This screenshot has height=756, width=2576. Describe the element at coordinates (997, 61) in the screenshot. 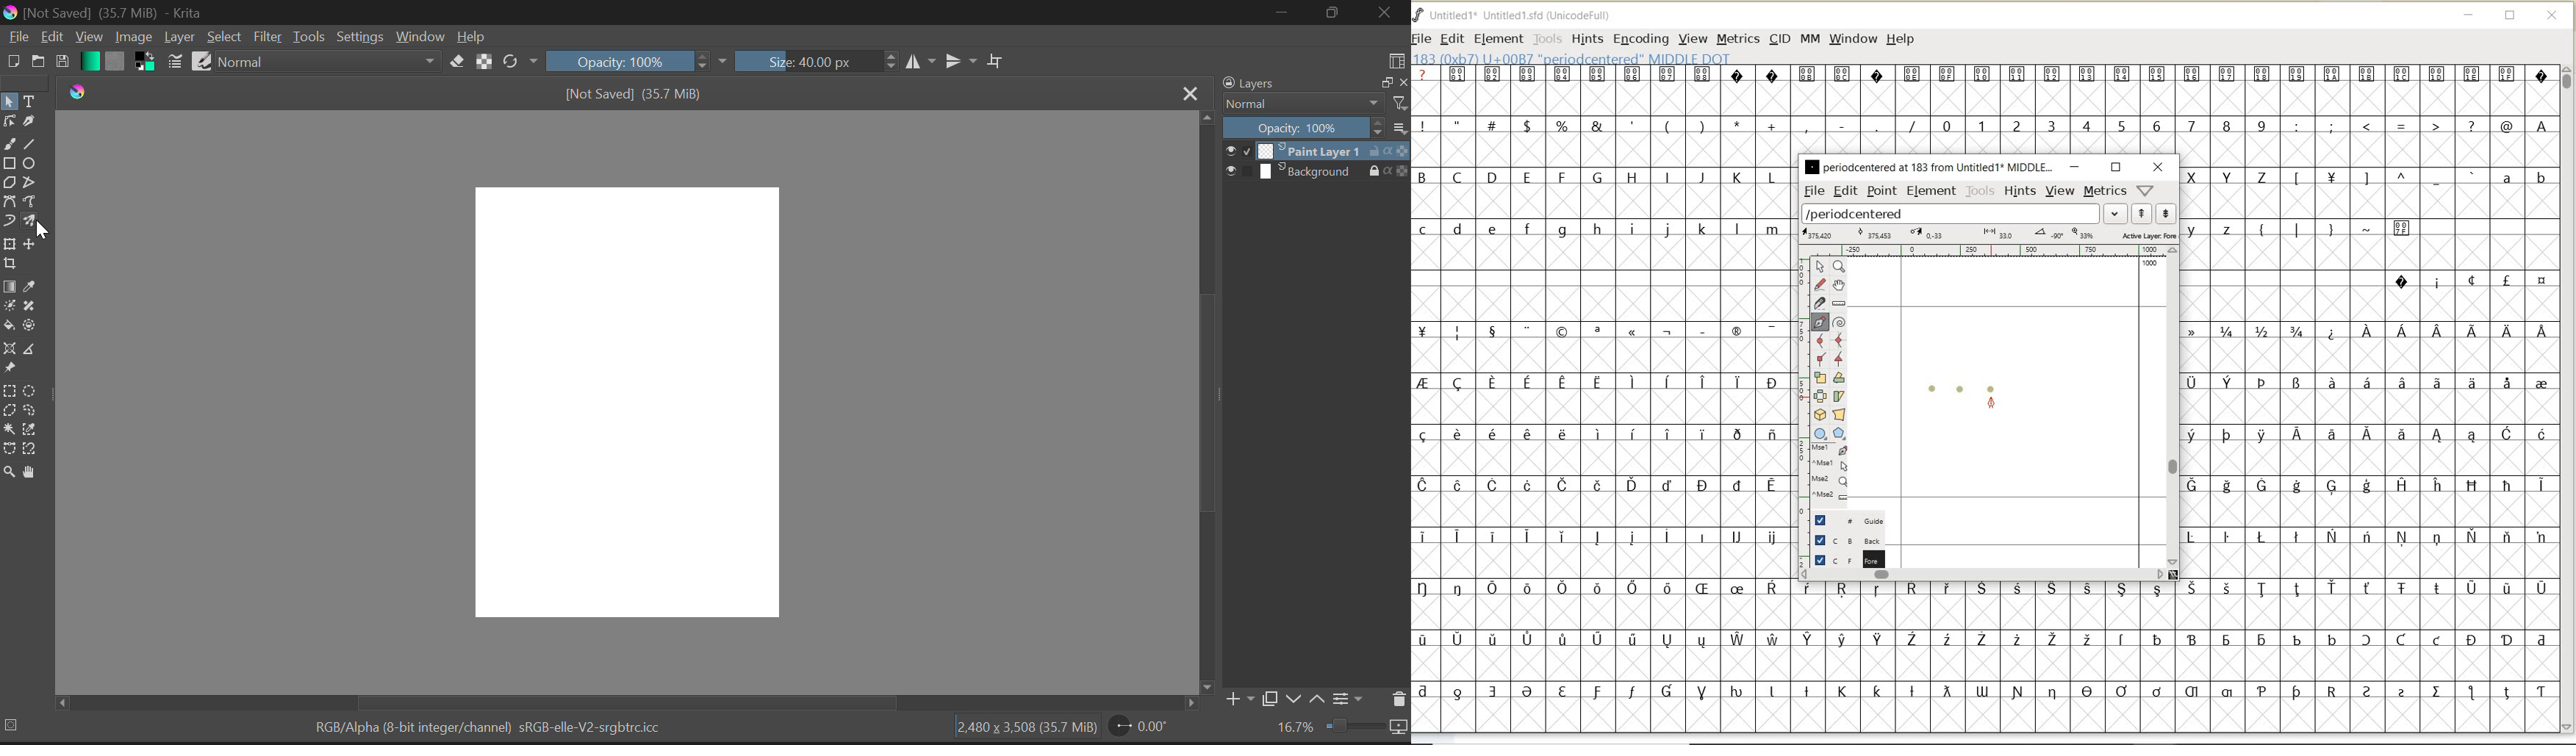

I see `Crop` at that location.